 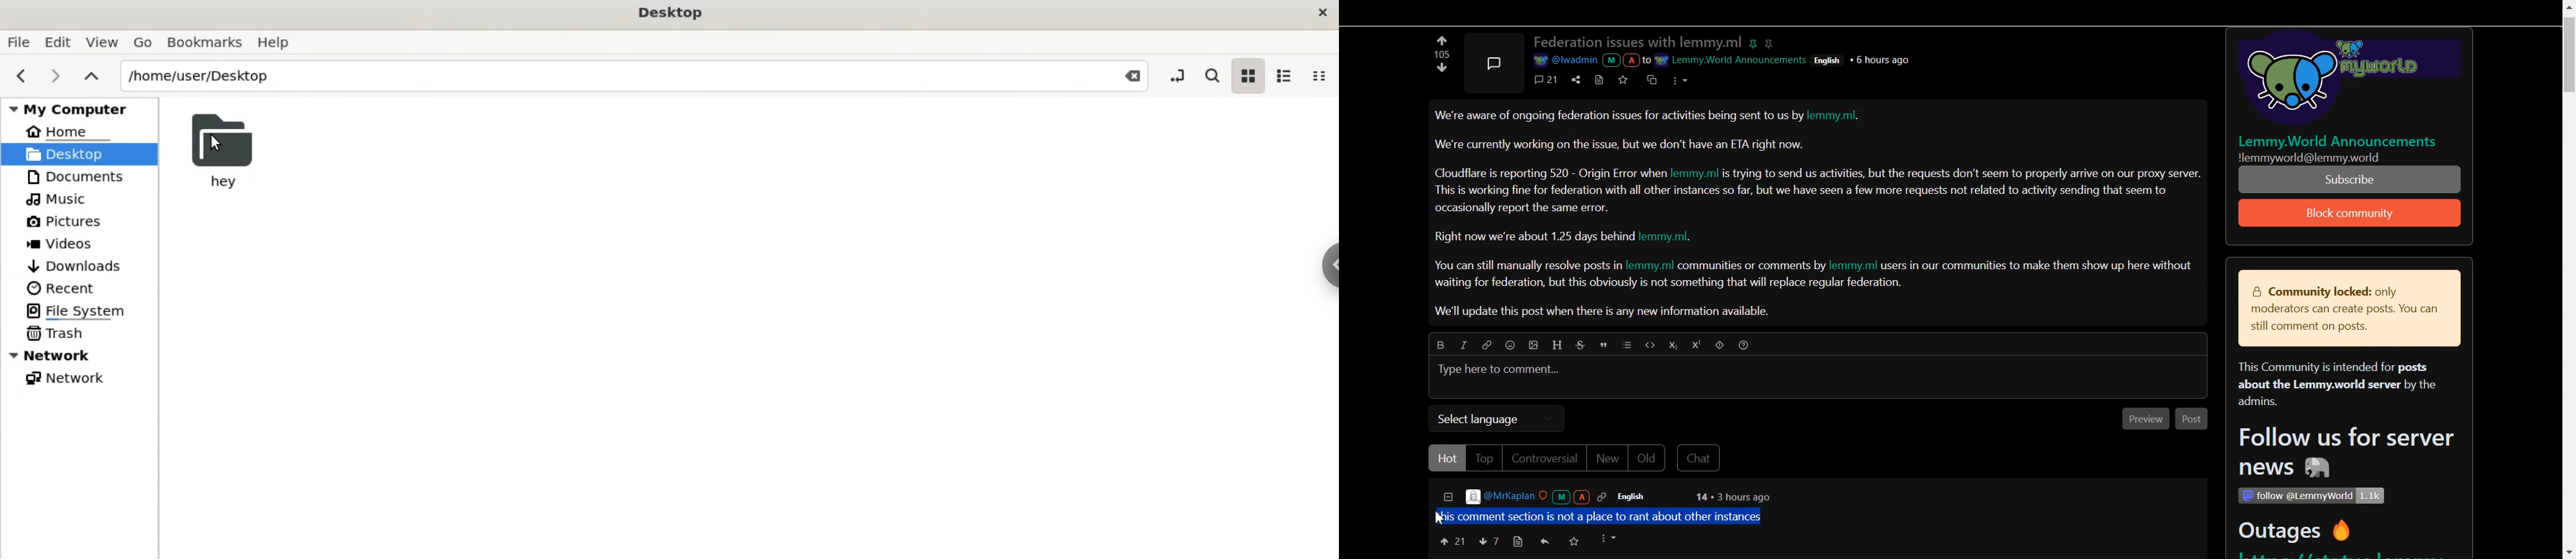 I want to click on Post, so click(x=2192, y=419).